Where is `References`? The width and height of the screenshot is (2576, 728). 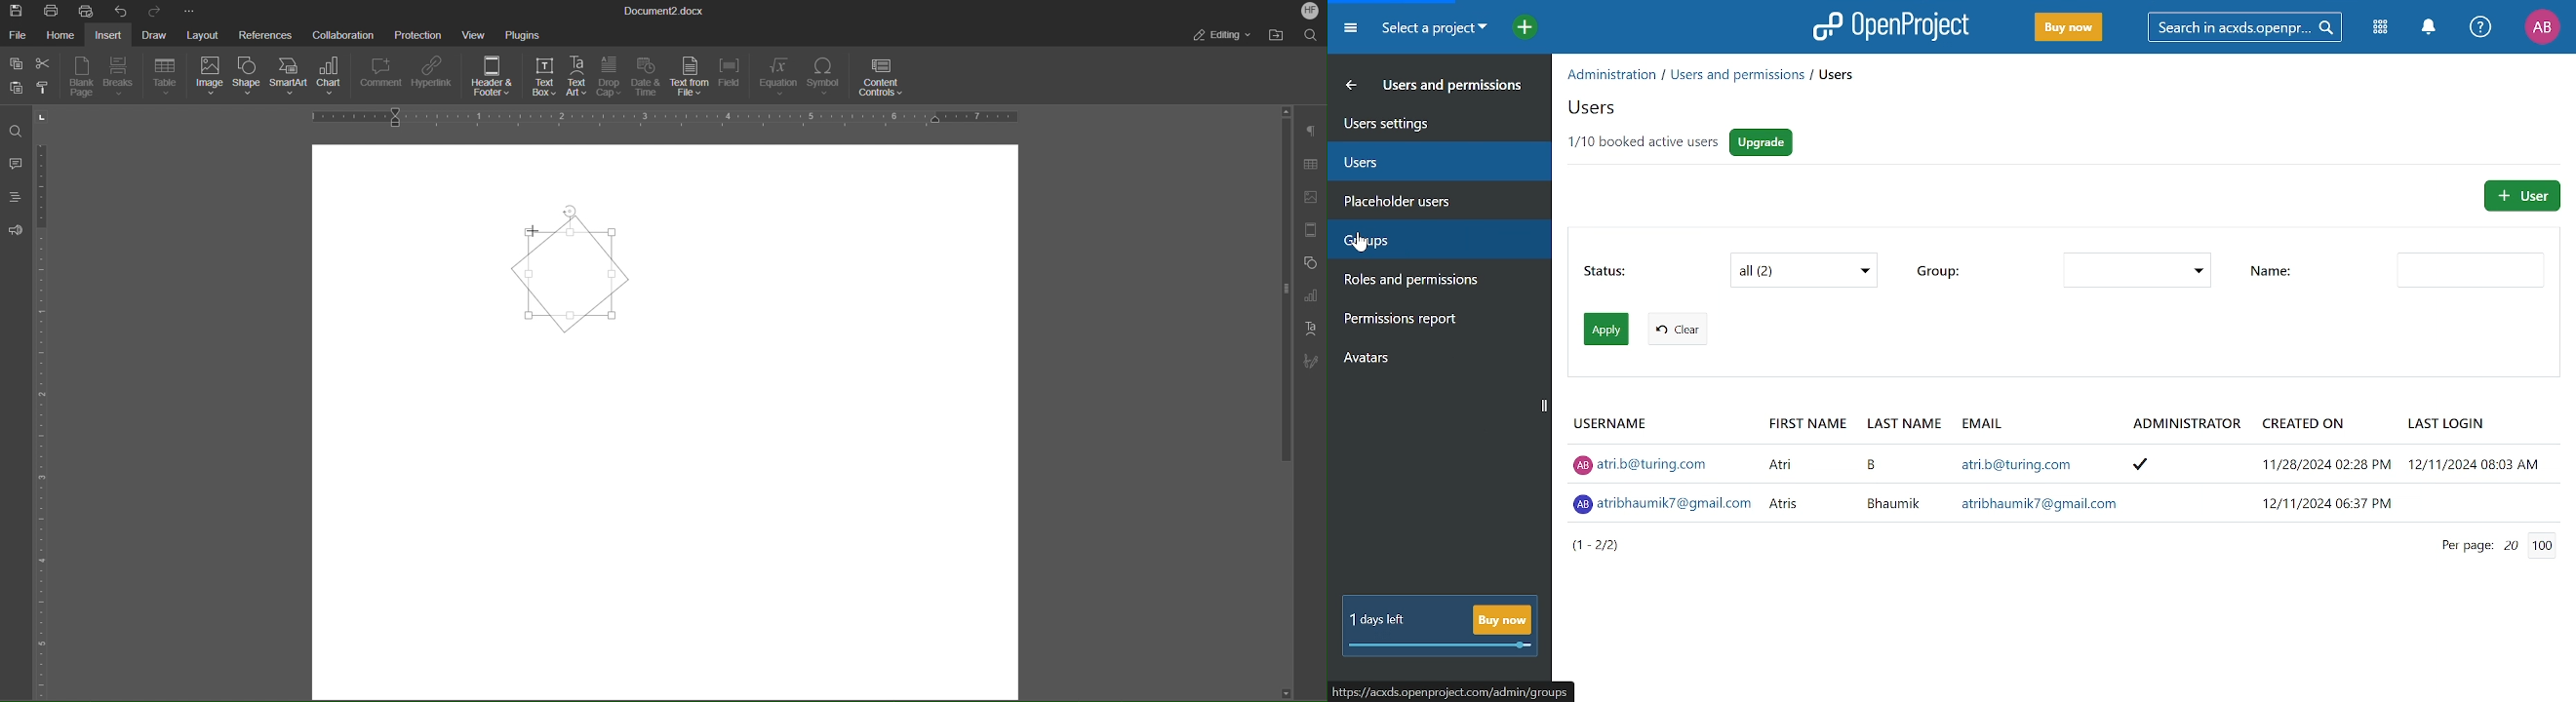 References is located at coordinates (263, 34).